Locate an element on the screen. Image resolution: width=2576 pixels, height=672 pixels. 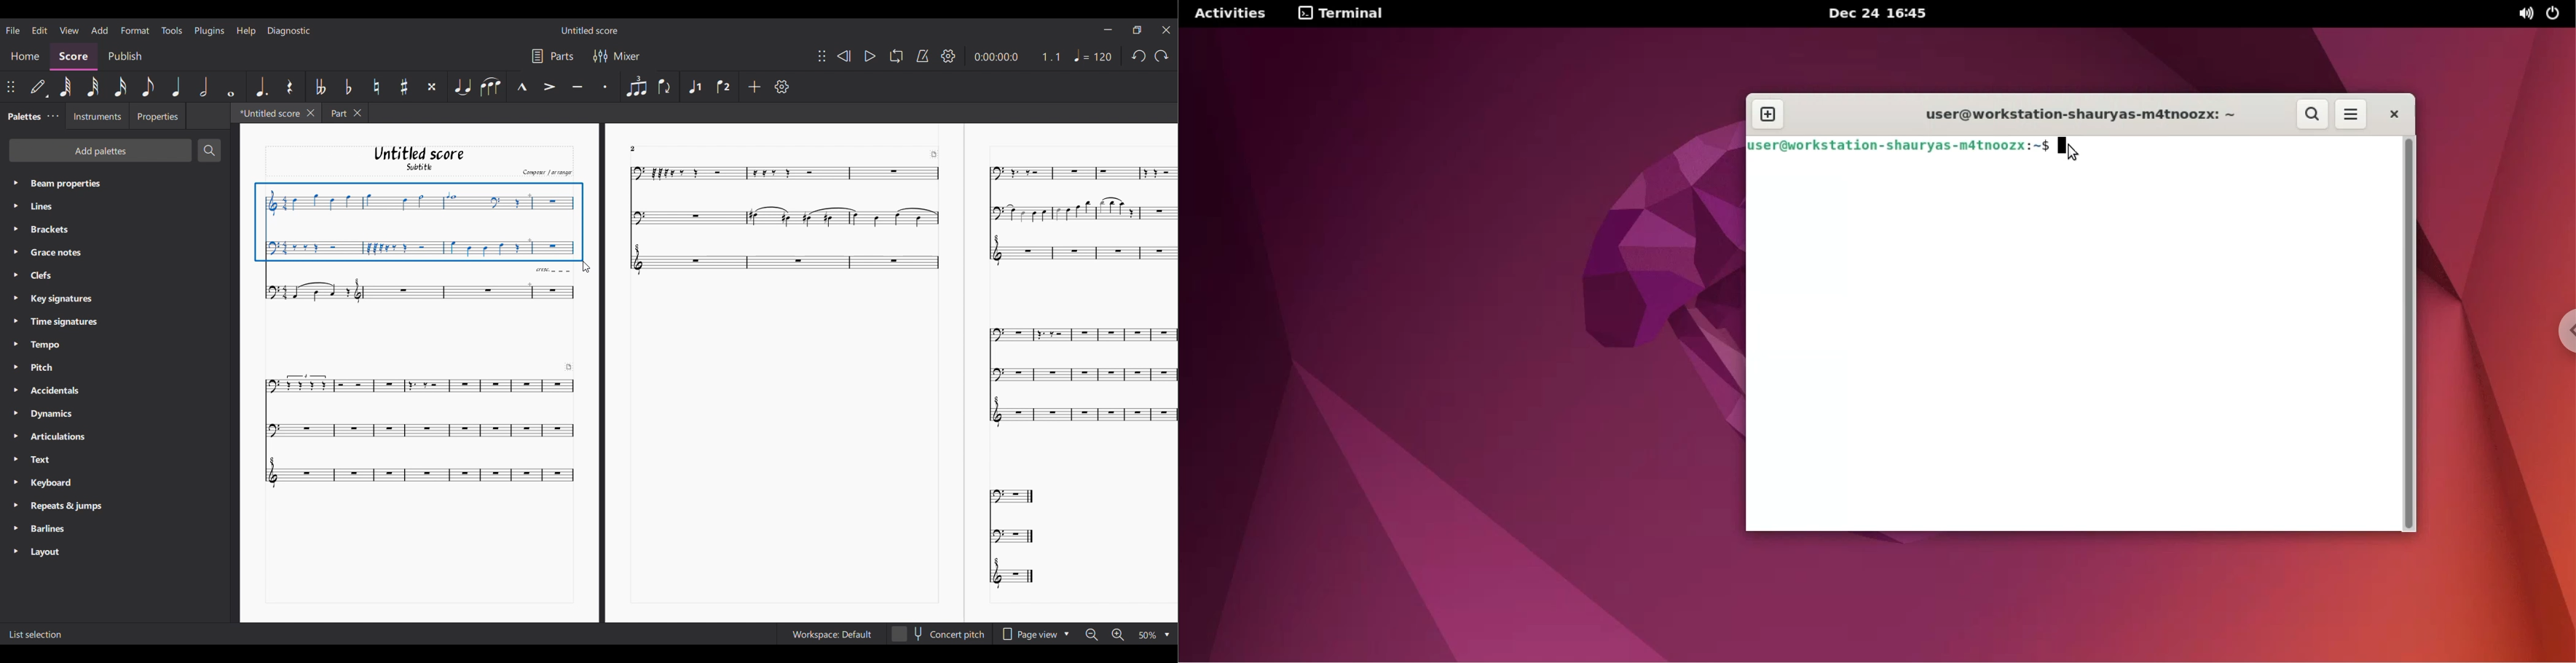
Help is located at coordinates (245, 31).